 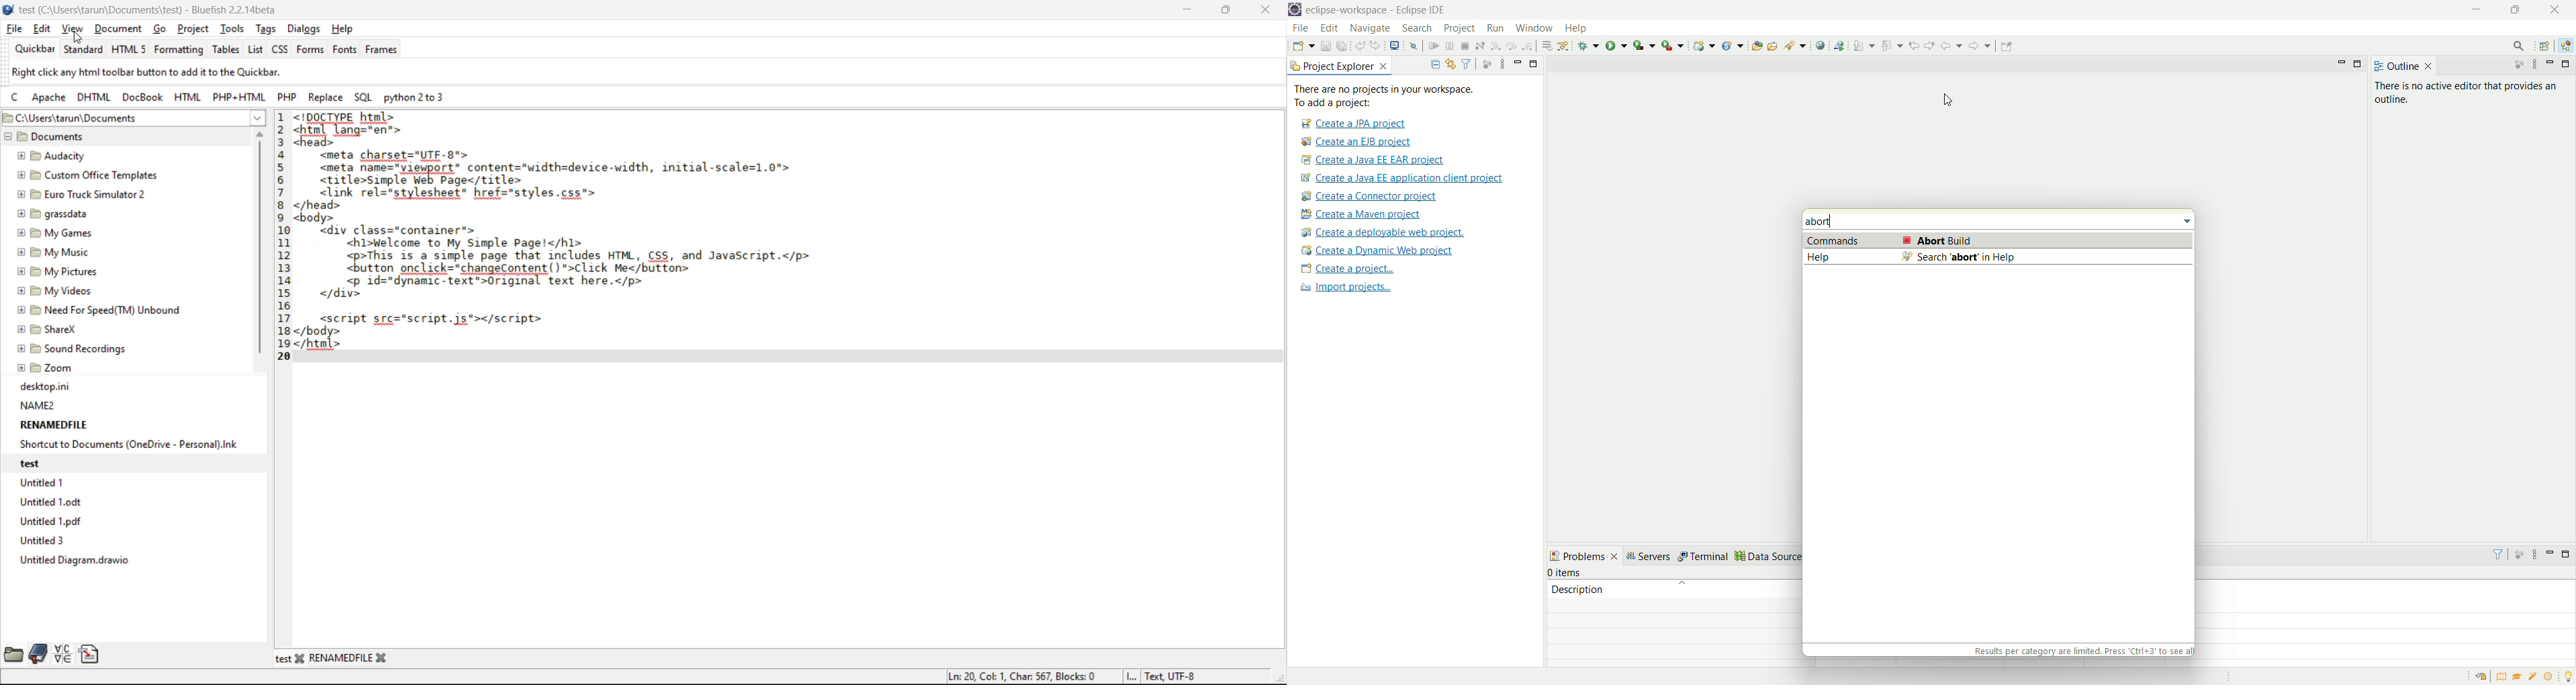 What do you see at coordinates (2568, 63) in the screenshot?
I see `maximize` at bounding box center [2568, 63].